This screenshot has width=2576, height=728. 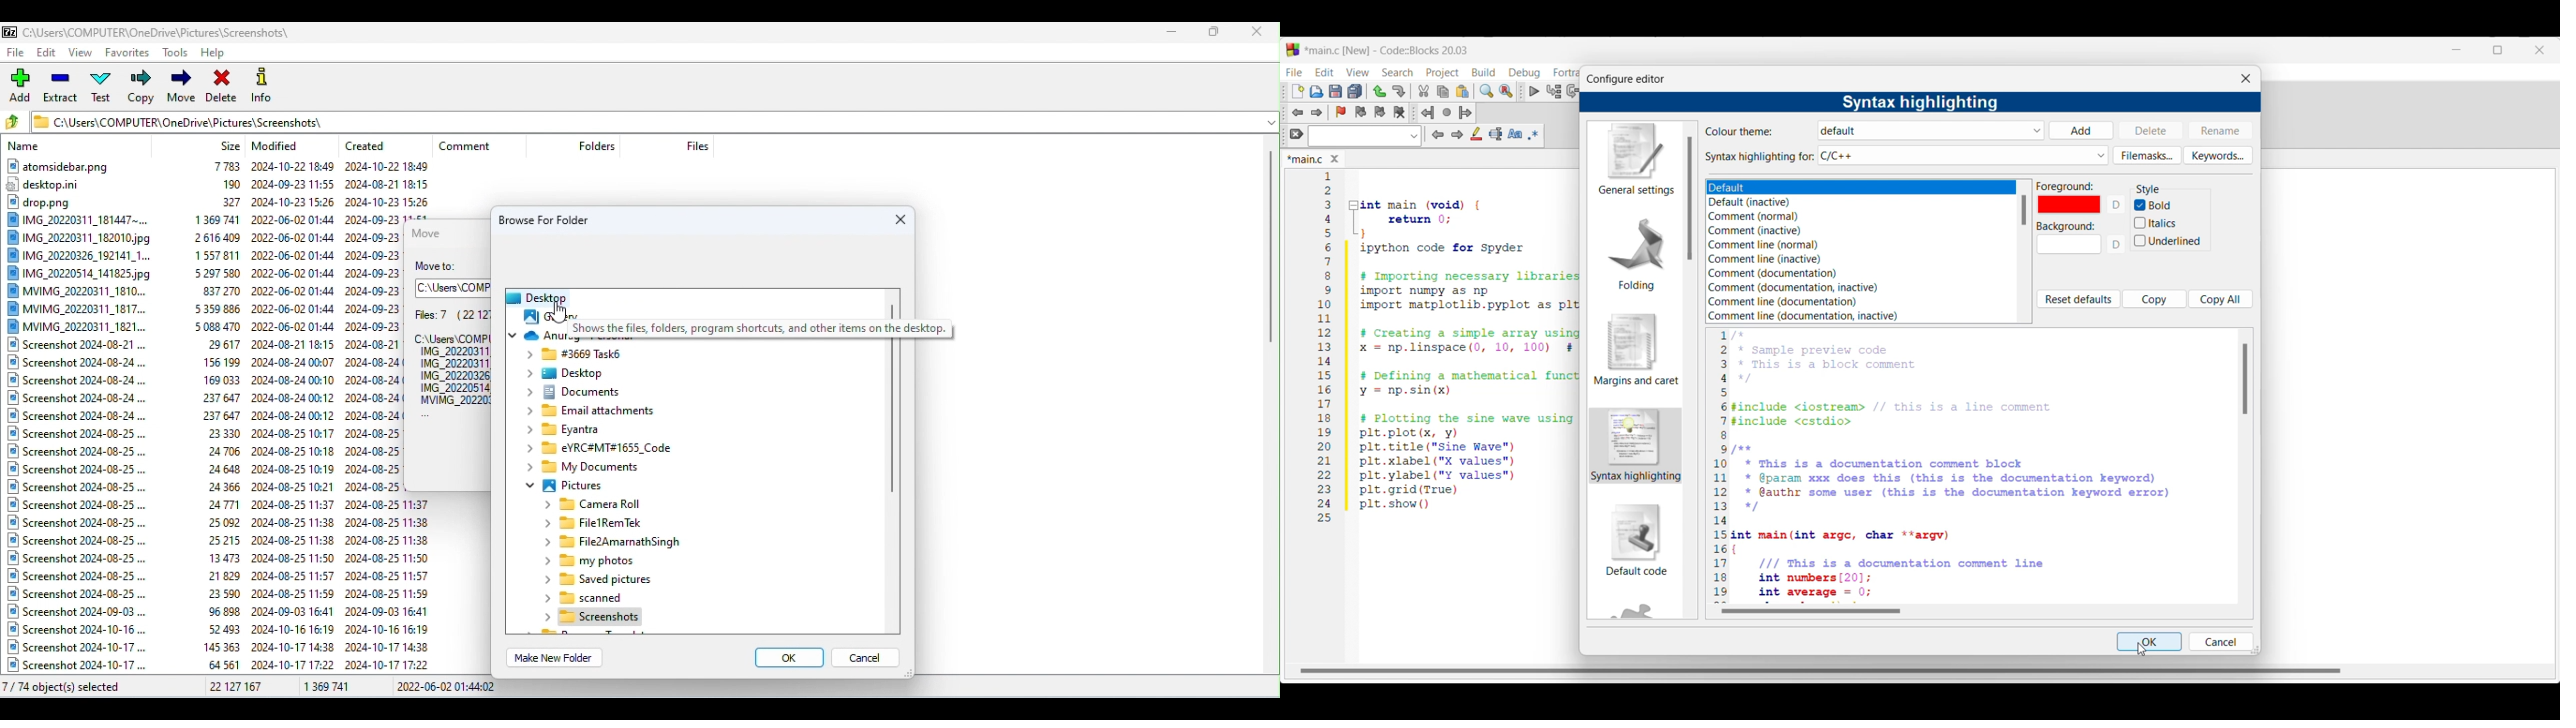 I want to click on Favorites, so click(x=126, y=55).